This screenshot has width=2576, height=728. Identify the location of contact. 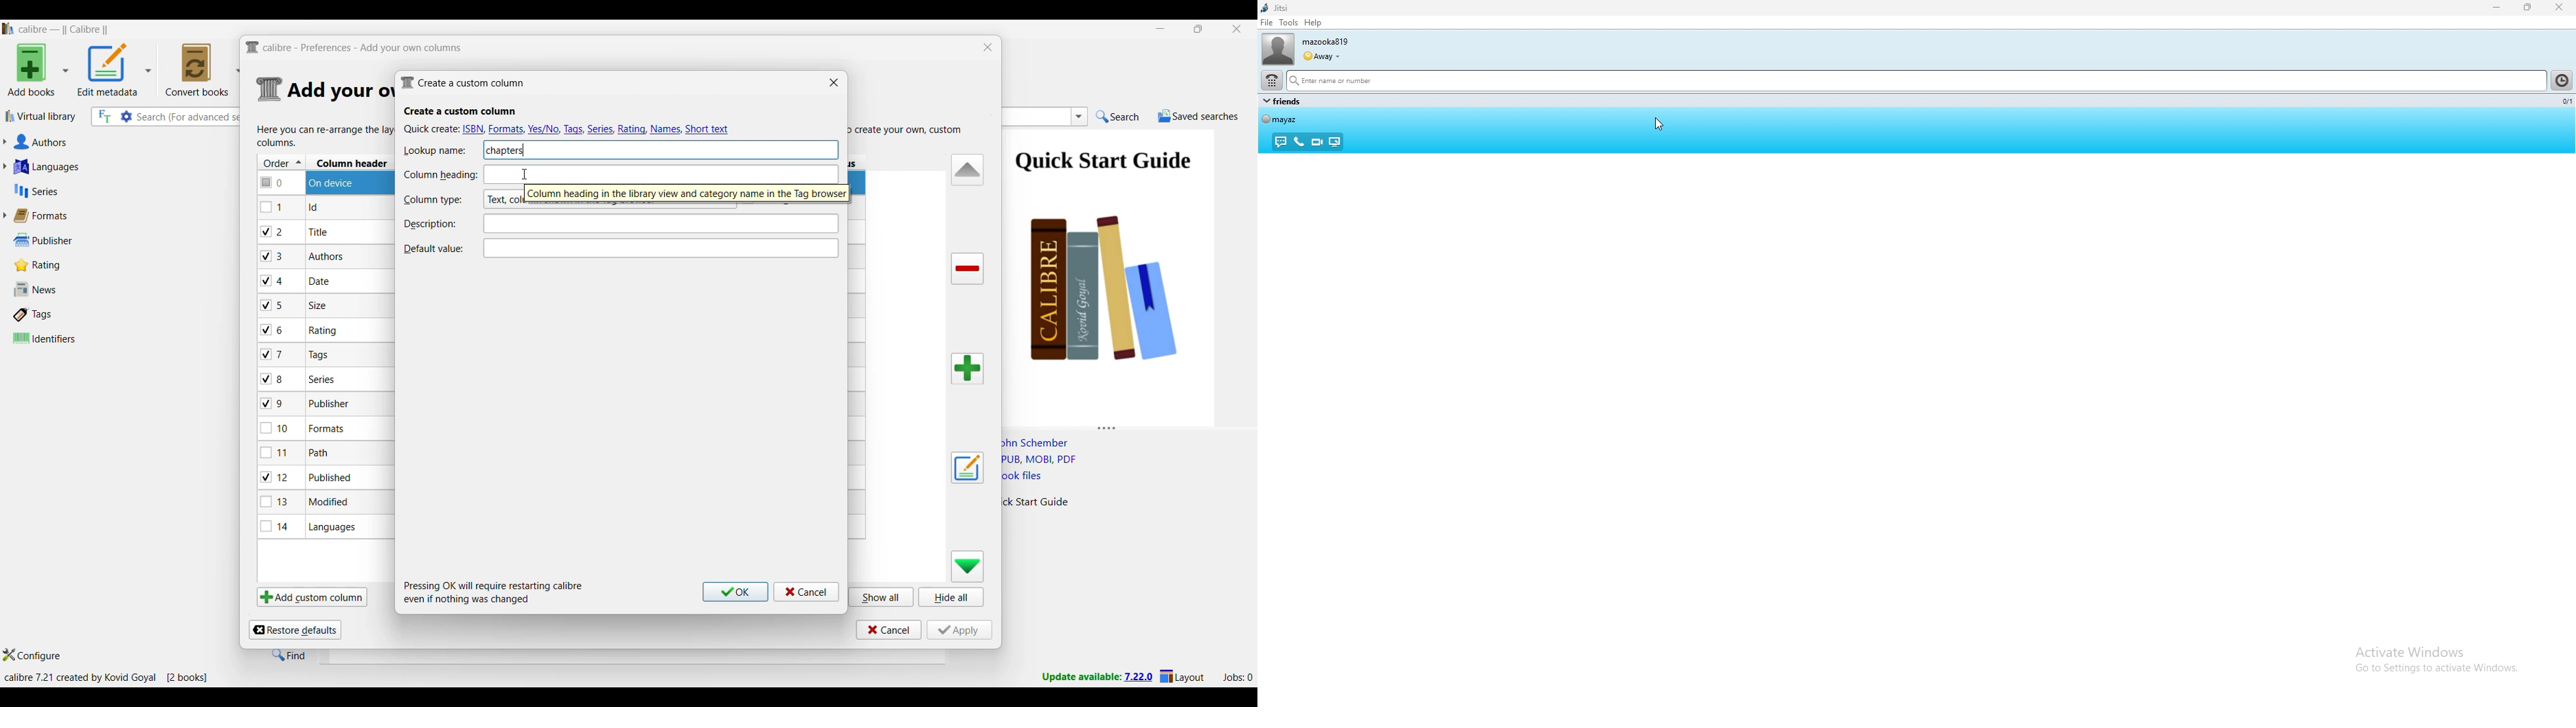
(1280, 119).